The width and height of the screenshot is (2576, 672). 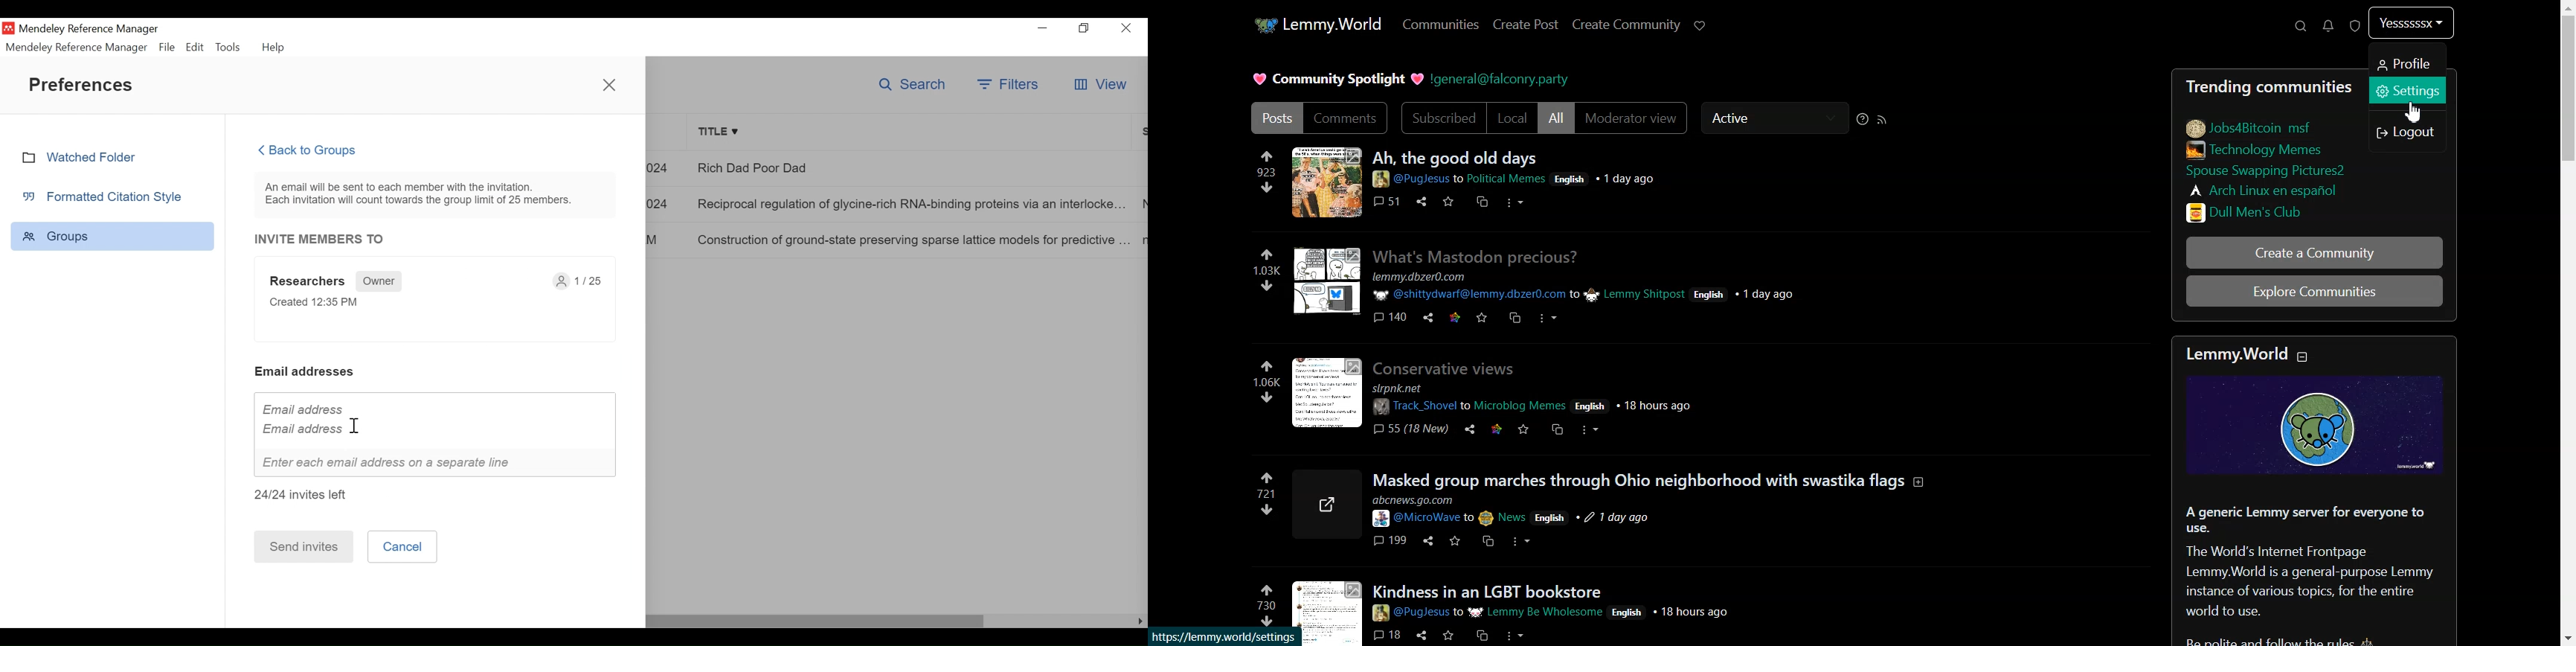 What do you see at coordinates (315, 150) in the screenshot?
I see `Back to Groups` at bounding box center [315, 150].